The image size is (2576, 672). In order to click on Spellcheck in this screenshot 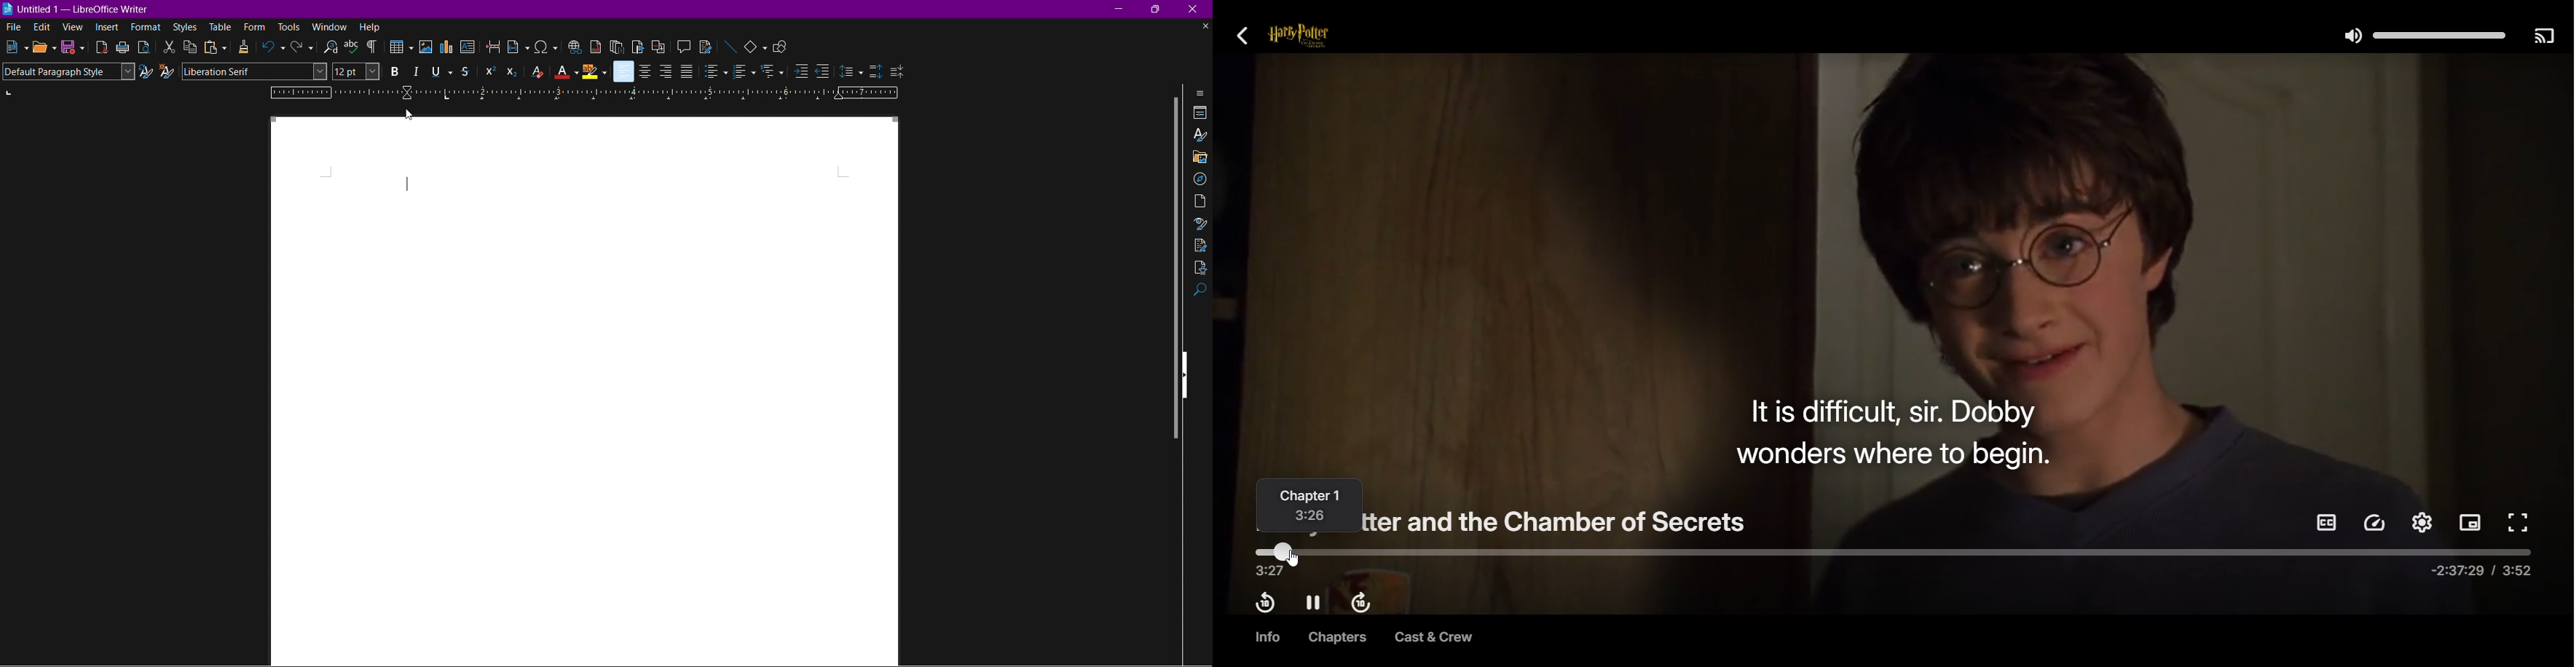, I will do `click(351, 47)`.